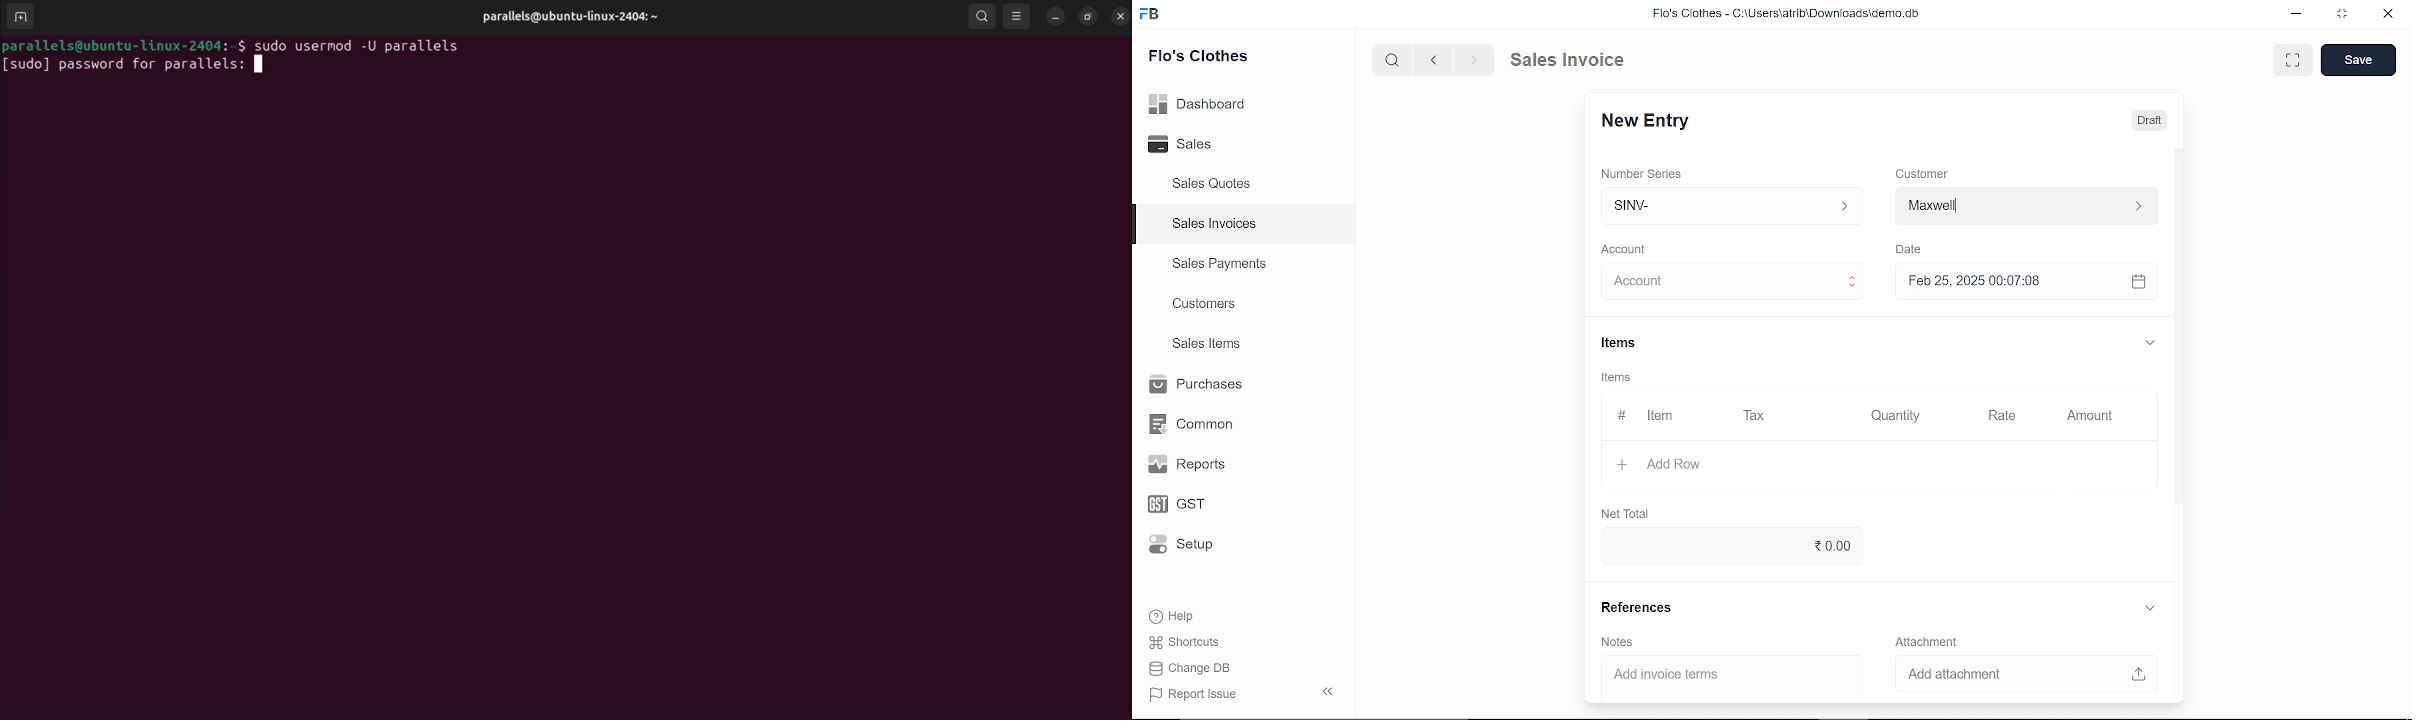 The width and height of the screenshot is (2436, 728). Describe the element at coordinates (1189, 142) in the screenshot. I see `Sales` at that location.